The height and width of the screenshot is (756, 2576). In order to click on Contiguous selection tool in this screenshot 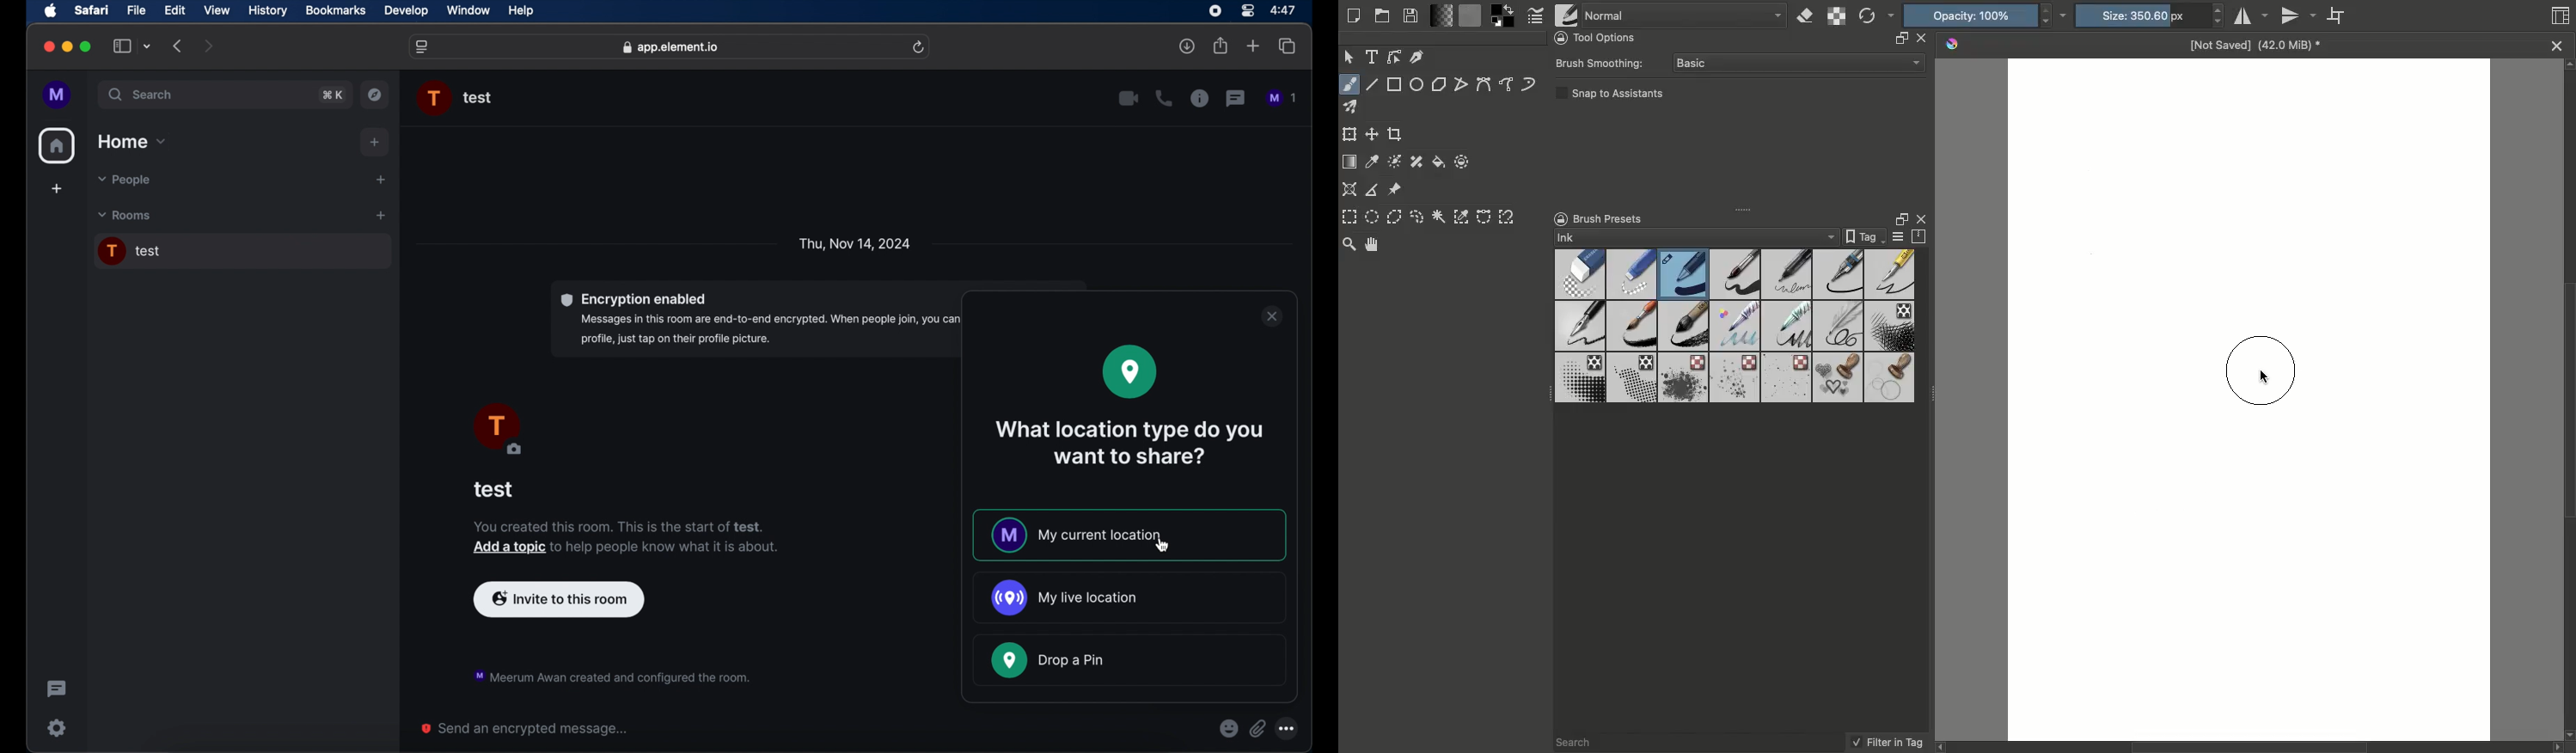, I will do `click(1440, 218)`.